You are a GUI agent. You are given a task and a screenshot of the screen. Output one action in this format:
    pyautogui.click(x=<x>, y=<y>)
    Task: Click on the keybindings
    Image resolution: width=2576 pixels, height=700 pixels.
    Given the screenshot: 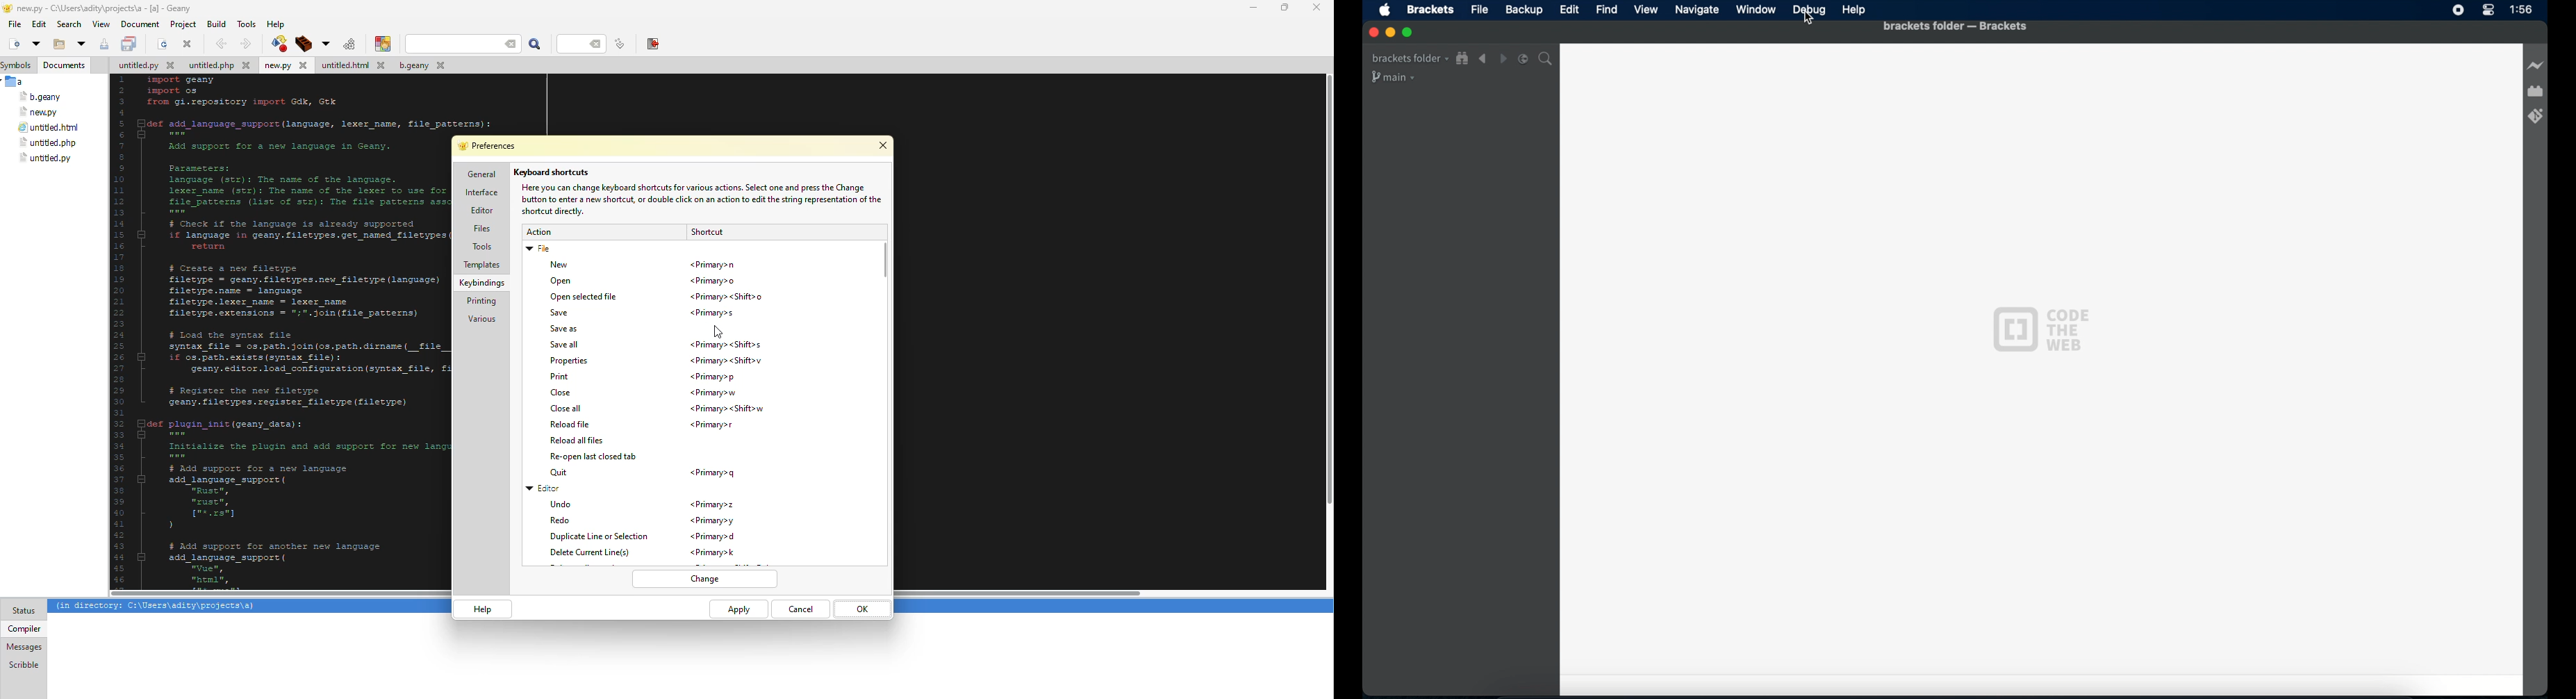 What is the action you would take?
    pyautogui.click(x=483, y=283)
    